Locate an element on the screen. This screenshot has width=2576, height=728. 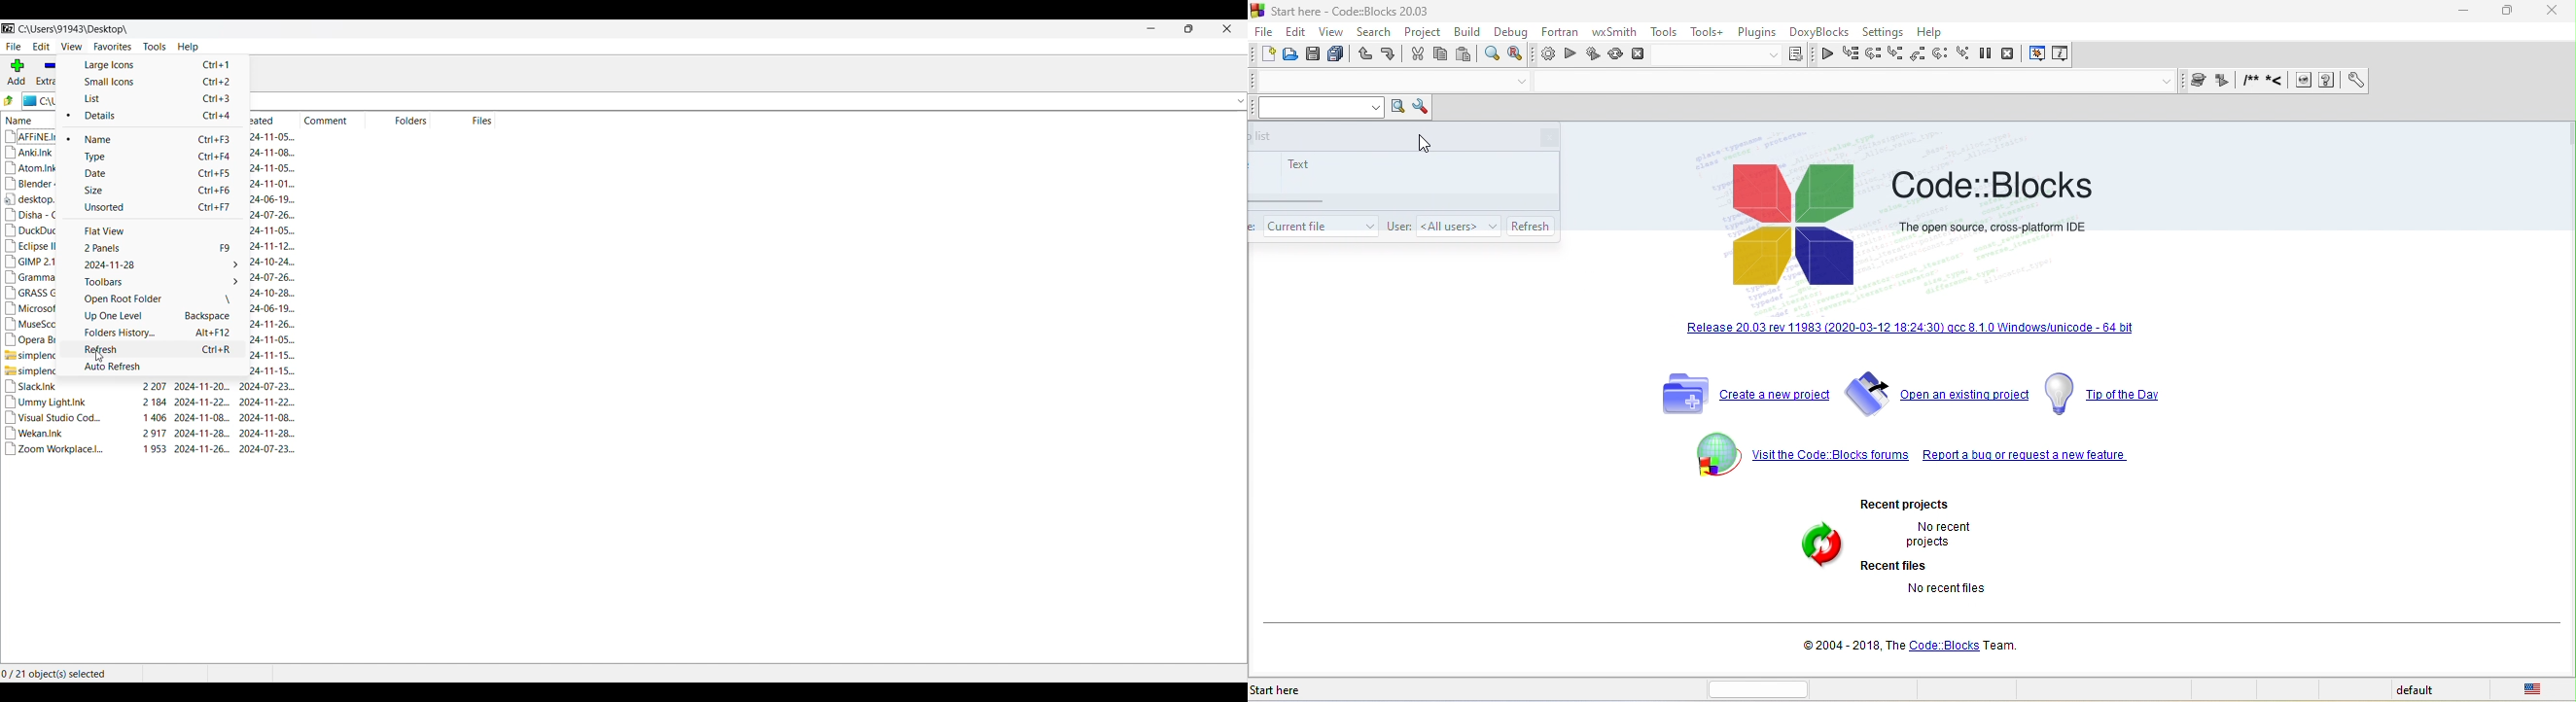
Auto refresh is located at coordinates (154, 367).